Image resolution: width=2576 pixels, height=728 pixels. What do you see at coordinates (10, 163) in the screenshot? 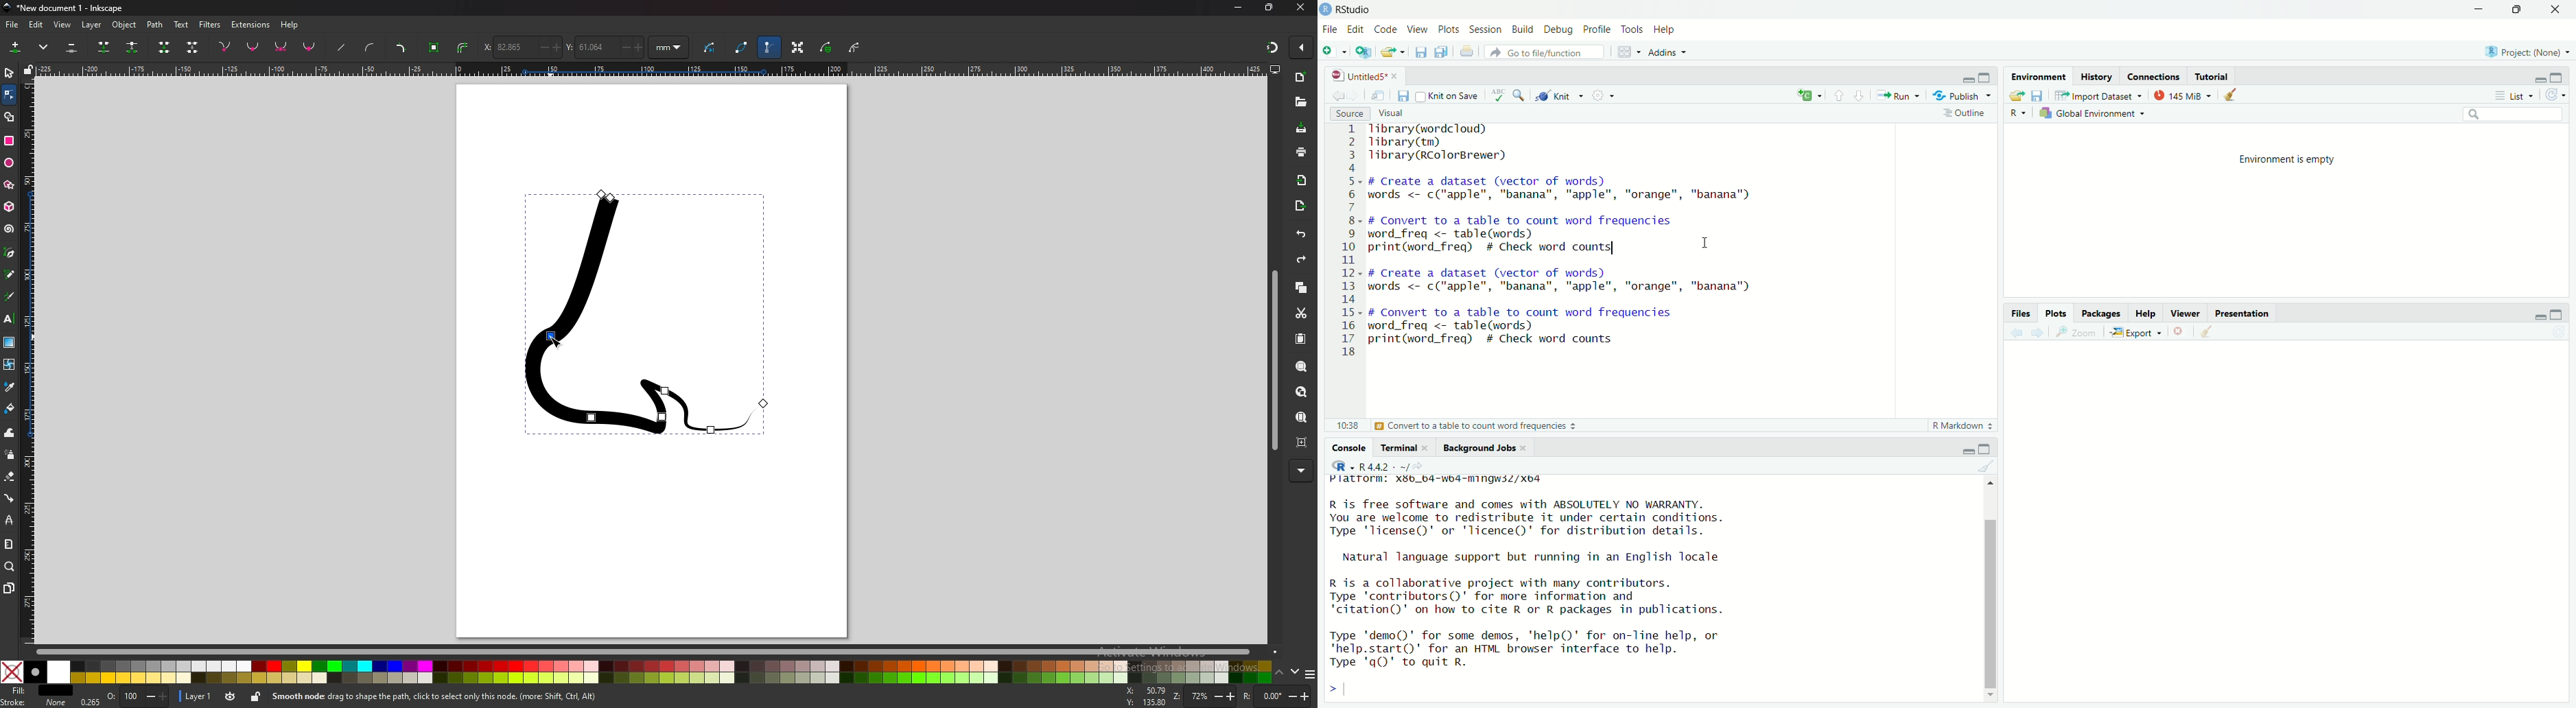
I see `ellipse` at bounding box center [10, 163].